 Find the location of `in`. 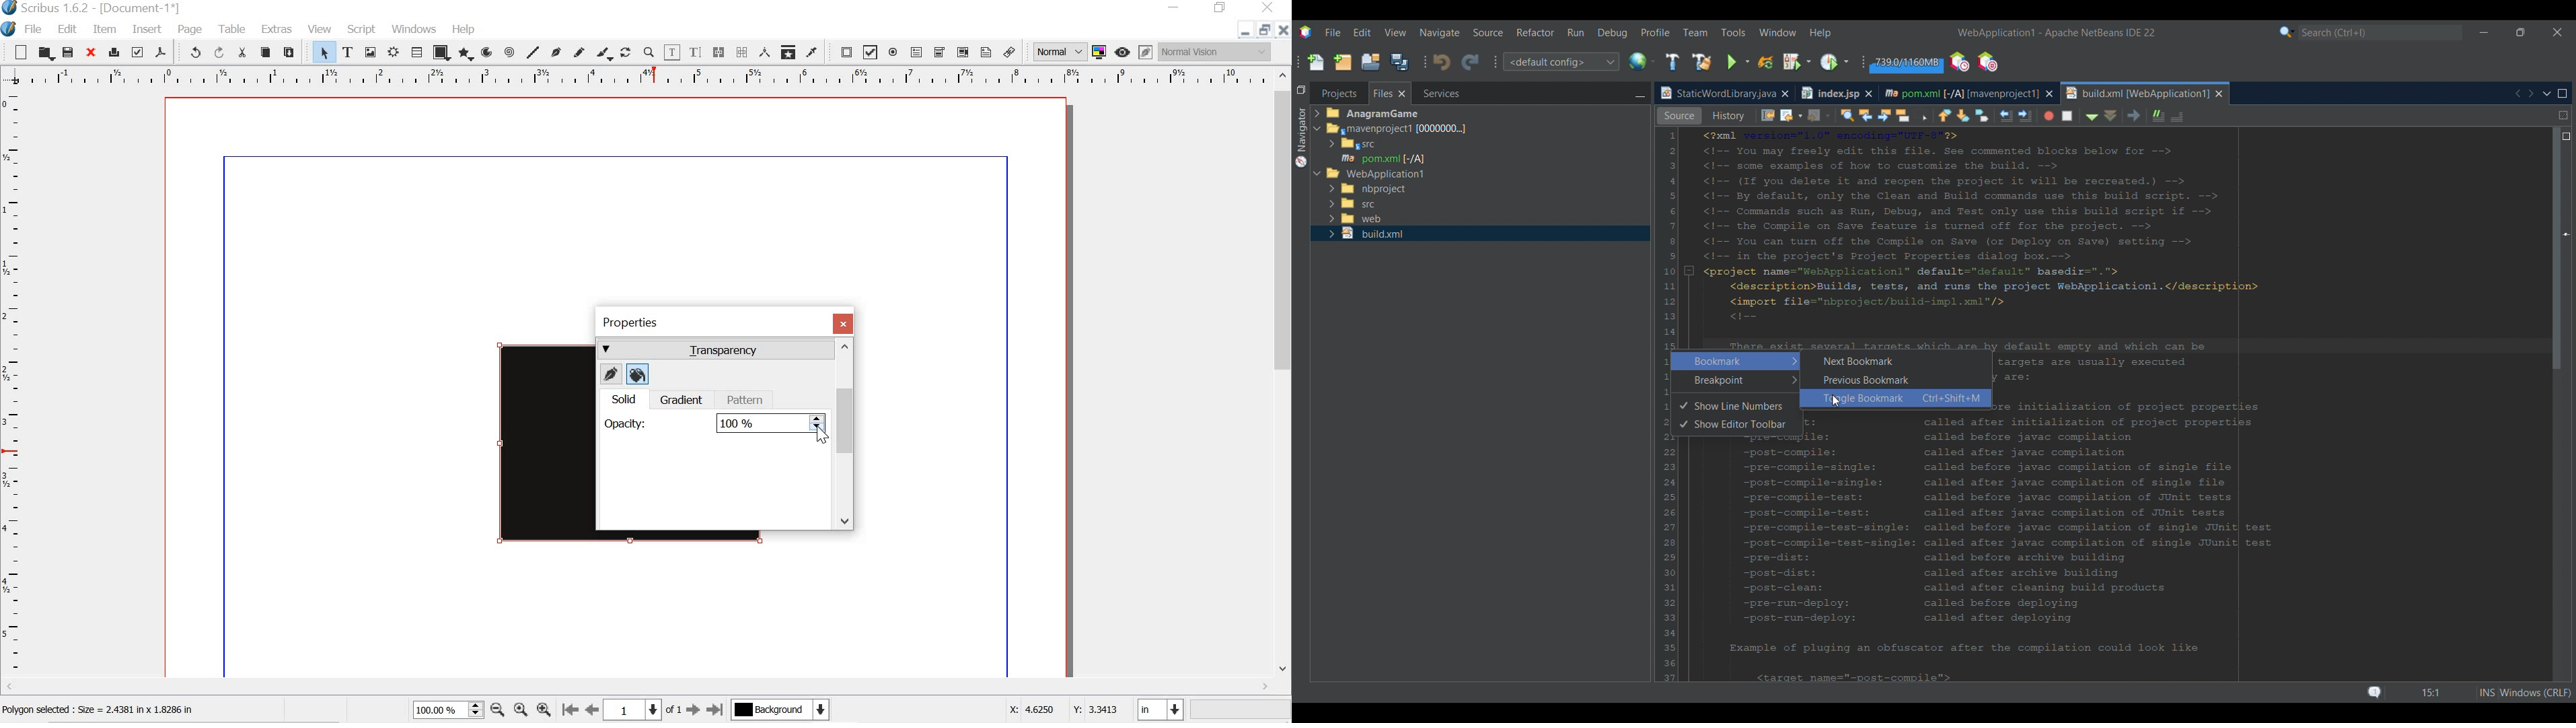

in is located at coordinates (1159, 710).